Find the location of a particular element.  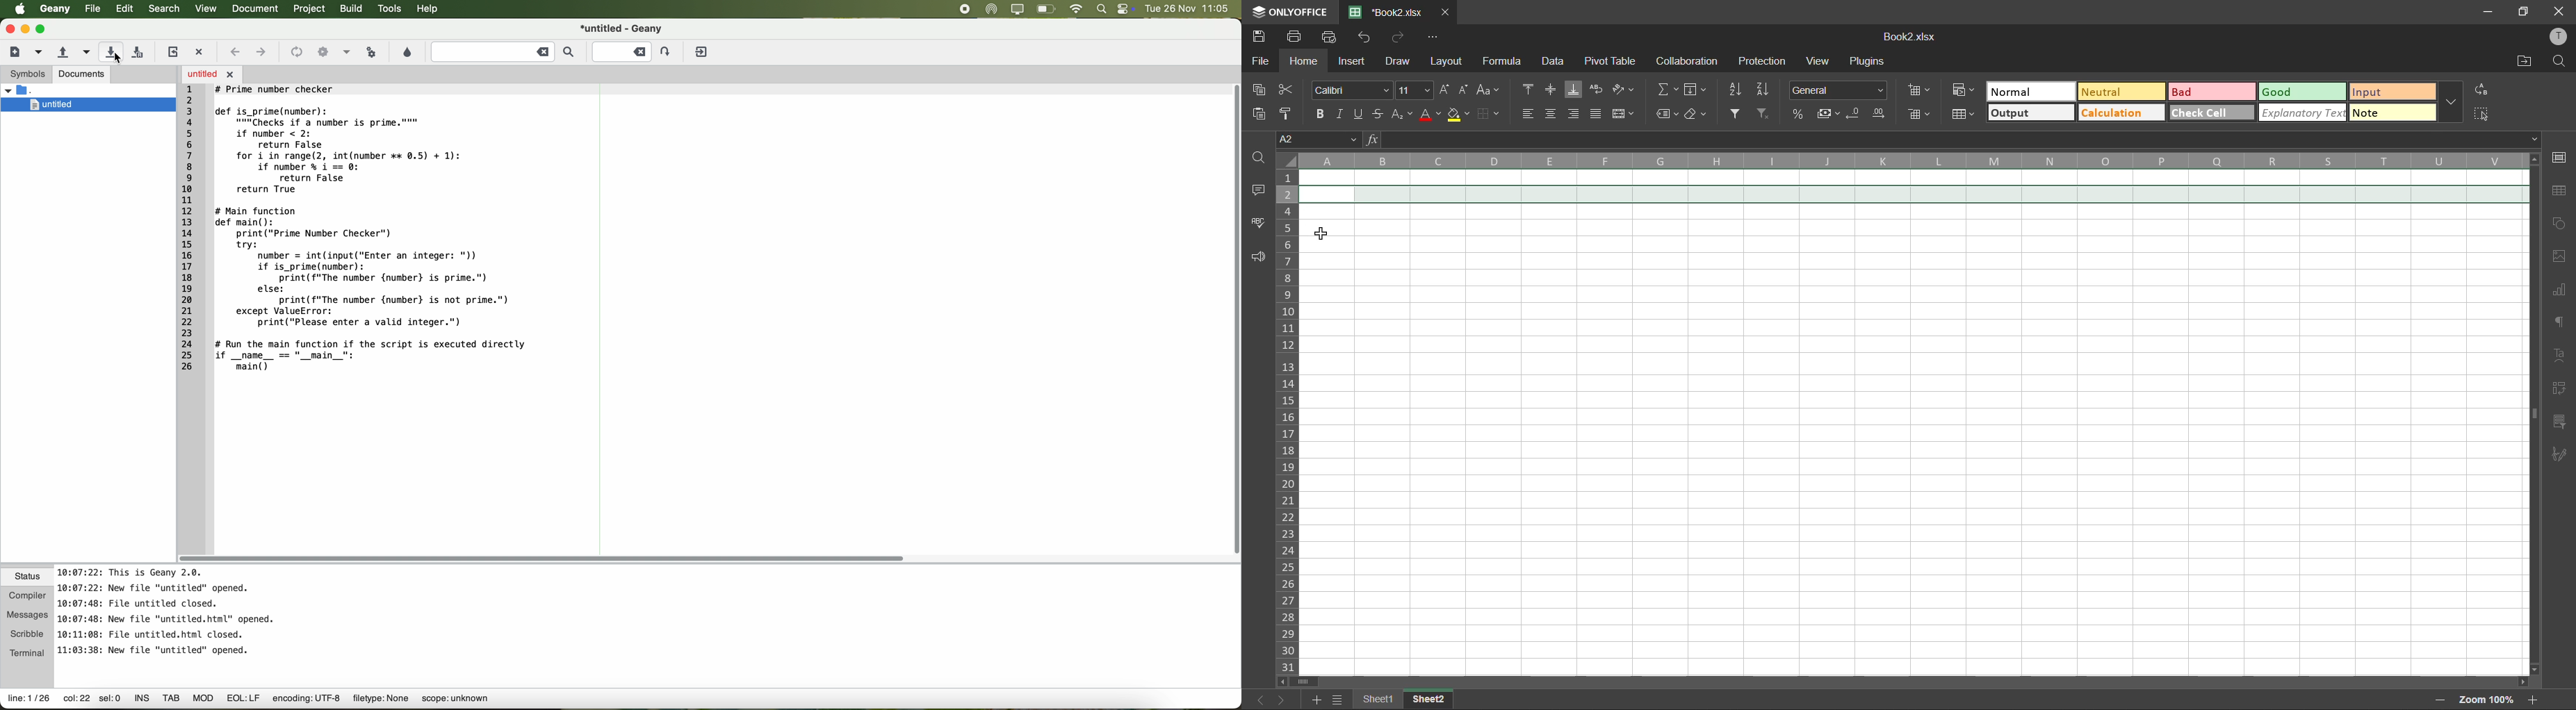

save is located at coordinates (1260, 34).